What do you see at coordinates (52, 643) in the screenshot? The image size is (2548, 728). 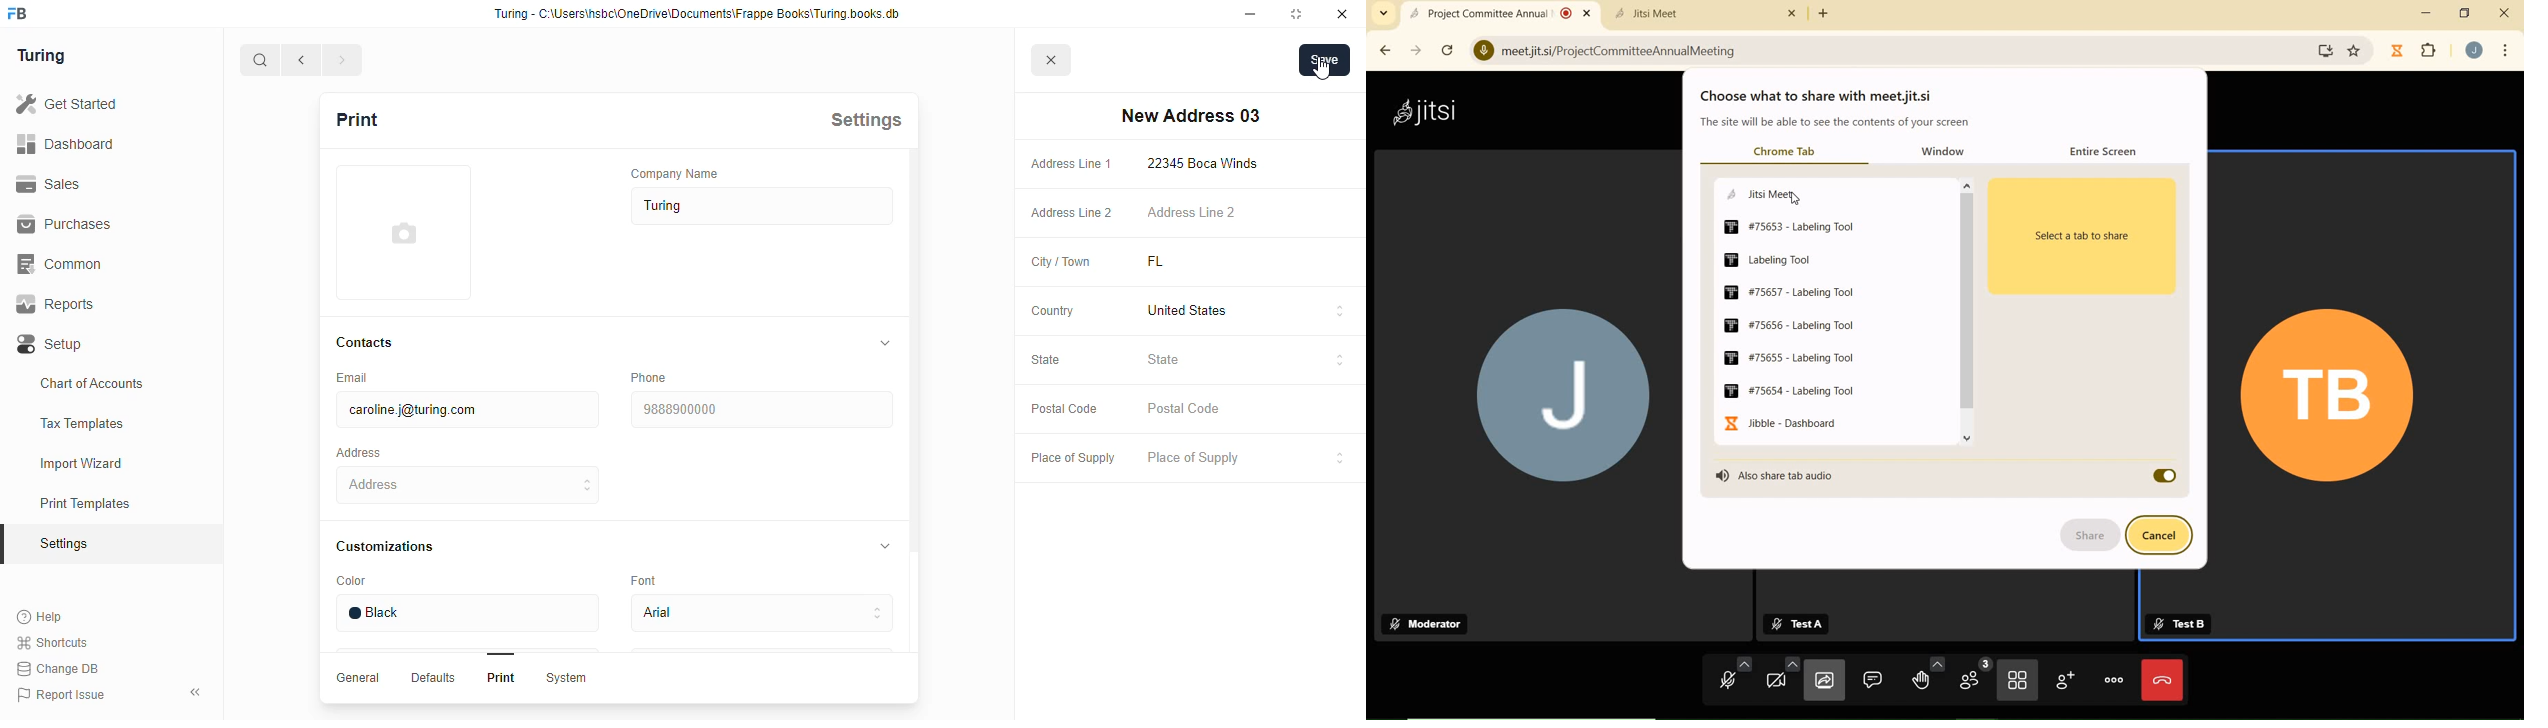 I see `shortcuts` at bounding box center [52, 643].